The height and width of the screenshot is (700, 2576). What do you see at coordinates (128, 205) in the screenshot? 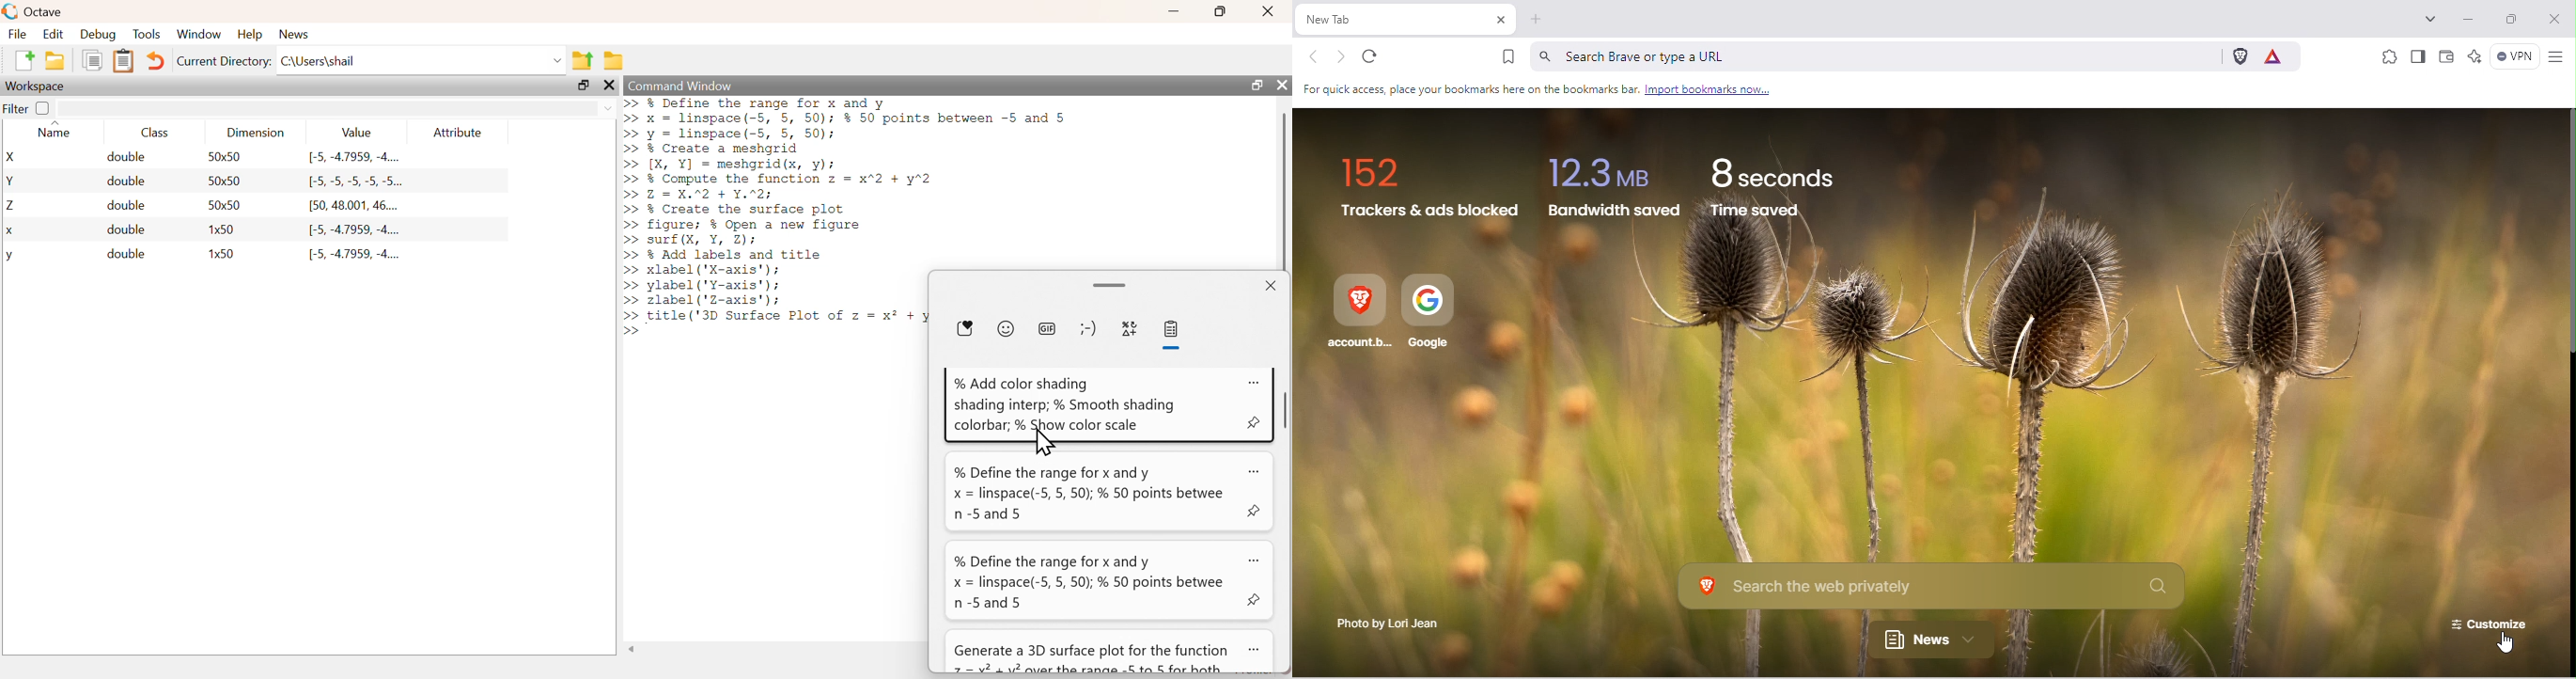
I see `double` at bounding box center [128, 205].